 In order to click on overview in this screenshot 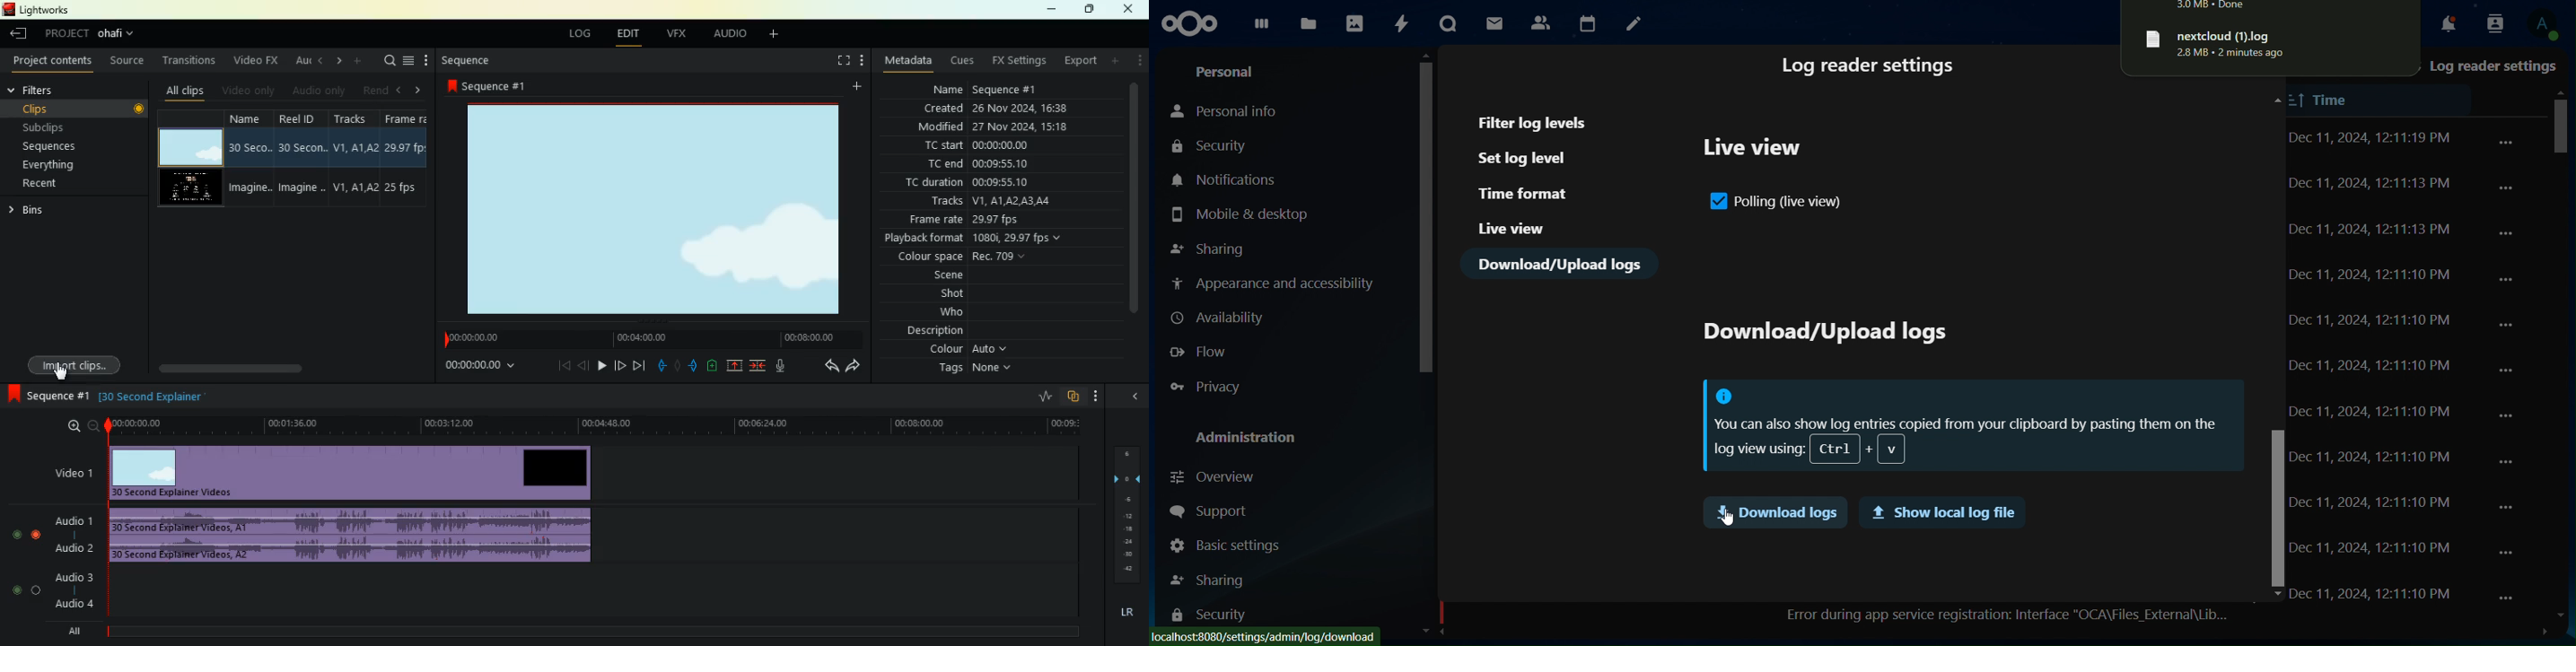, I will do `click(1216, 475)`.